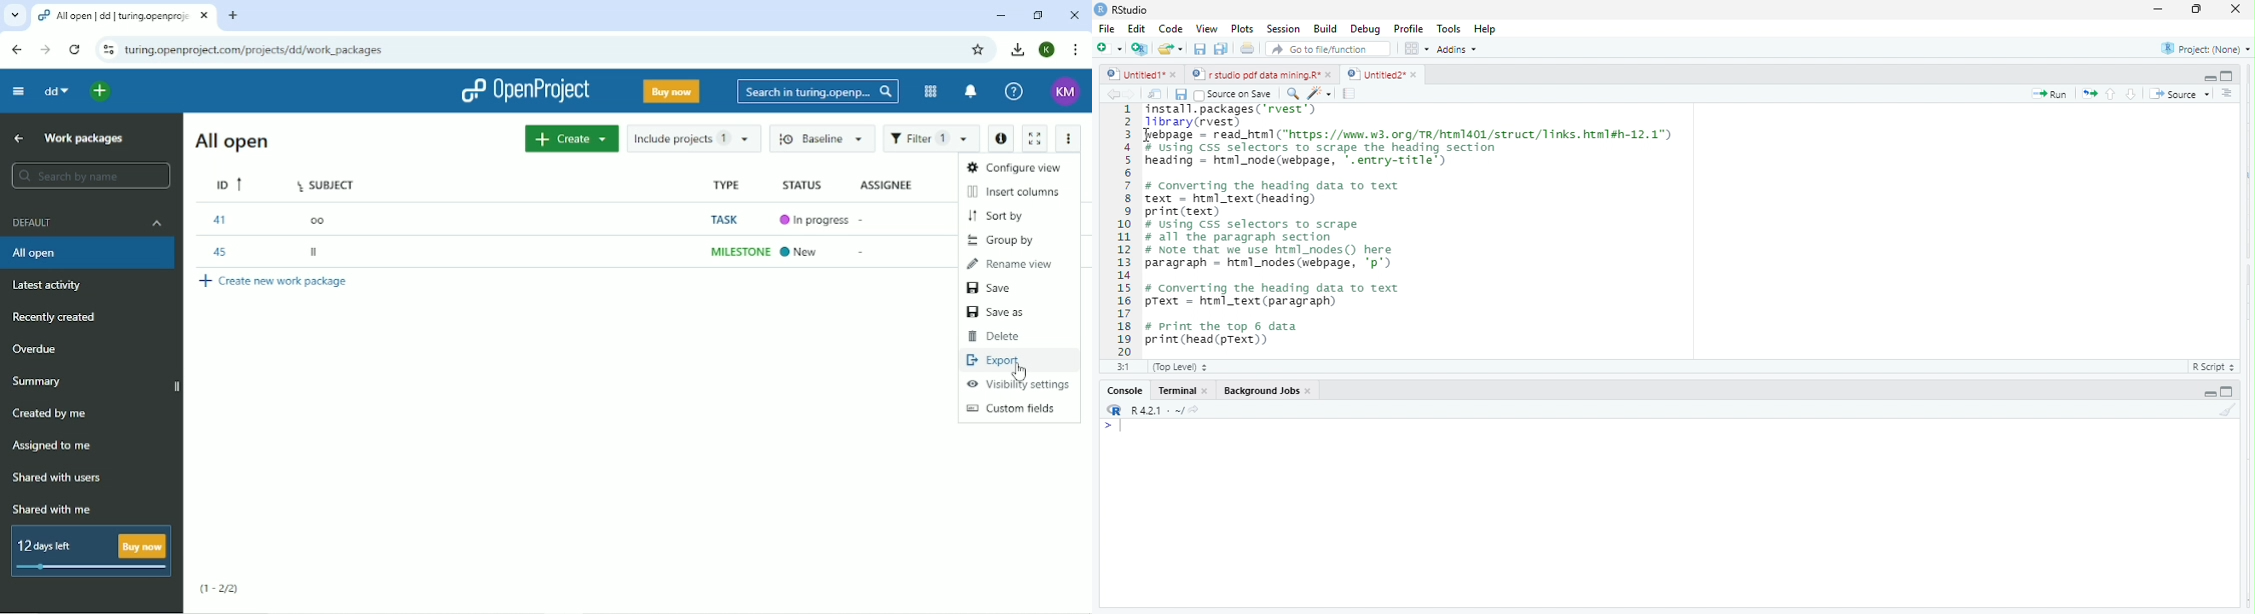  What do you see at coordinates (2211, 368) in the screenshot?
I see `R Script ` at bounding box center [2211, 368].